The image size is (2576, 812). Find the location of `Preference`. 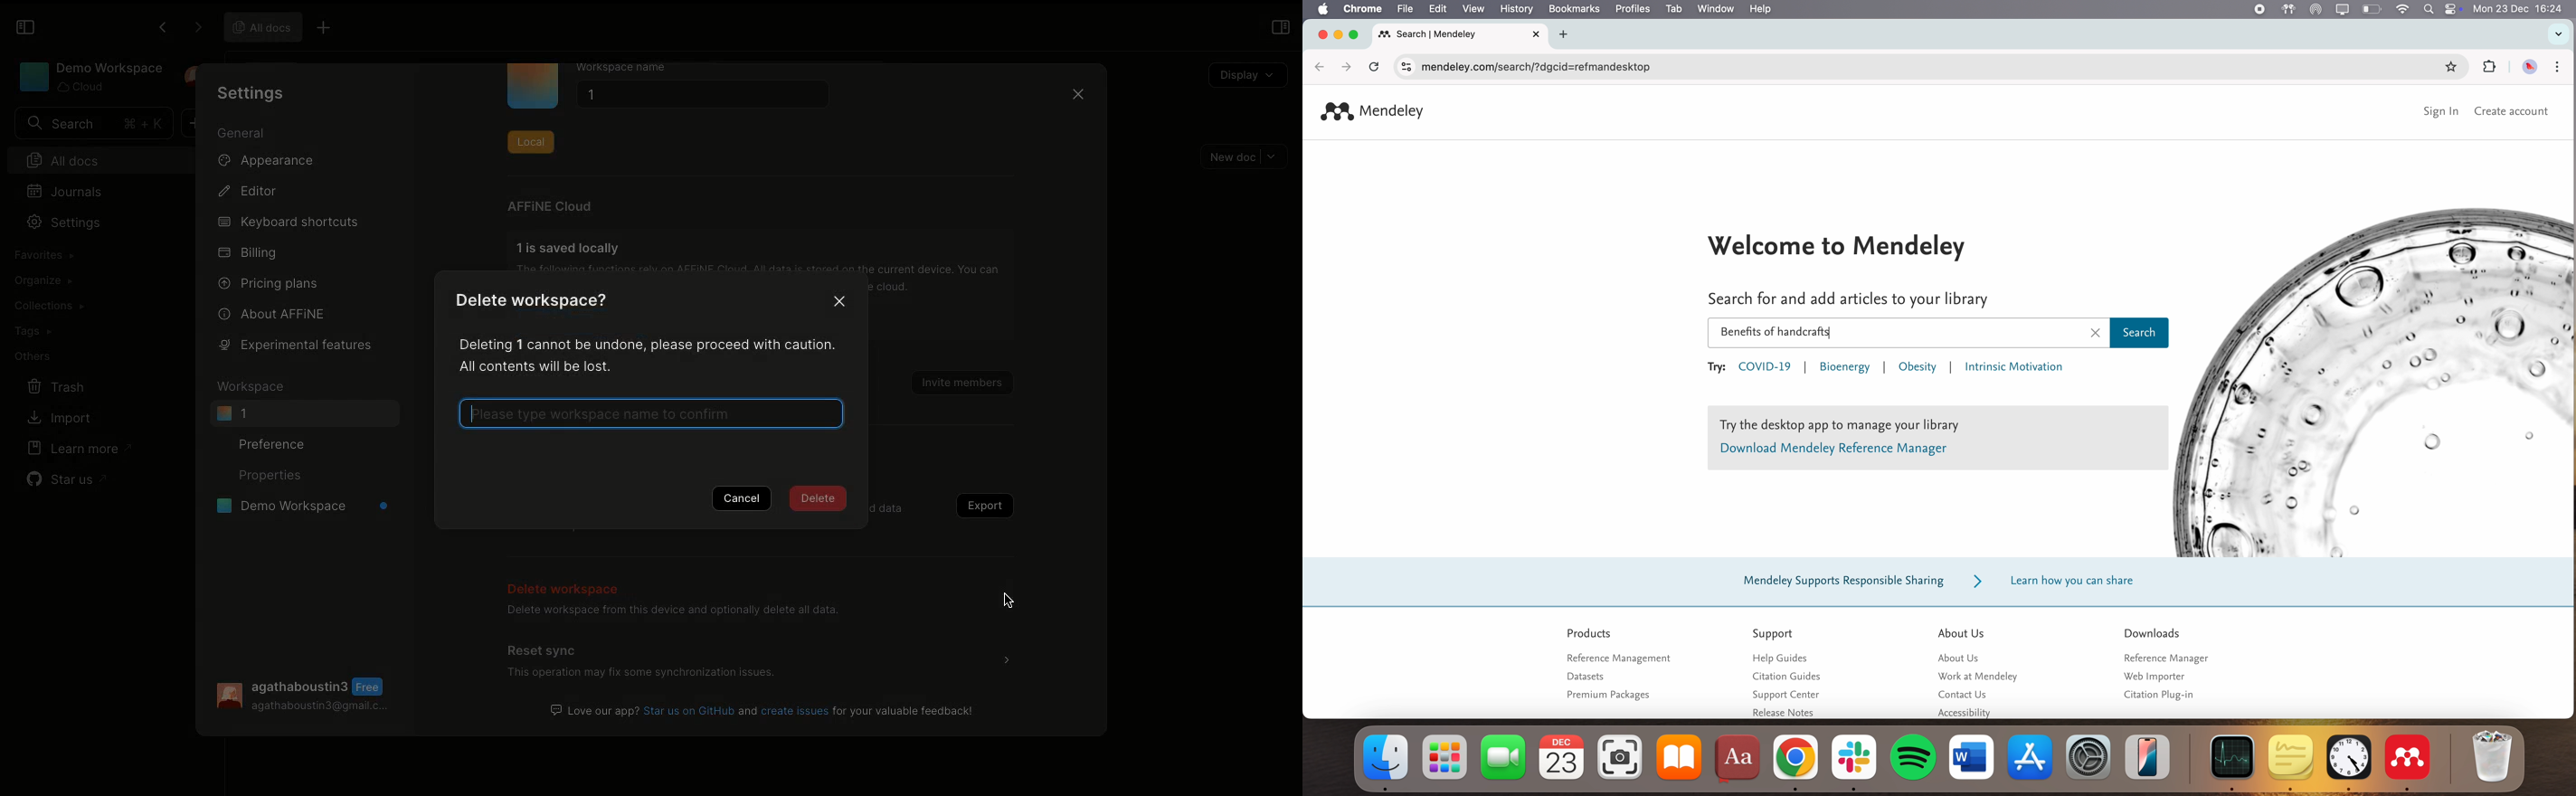

Preference is located at coordinates (277, 443).